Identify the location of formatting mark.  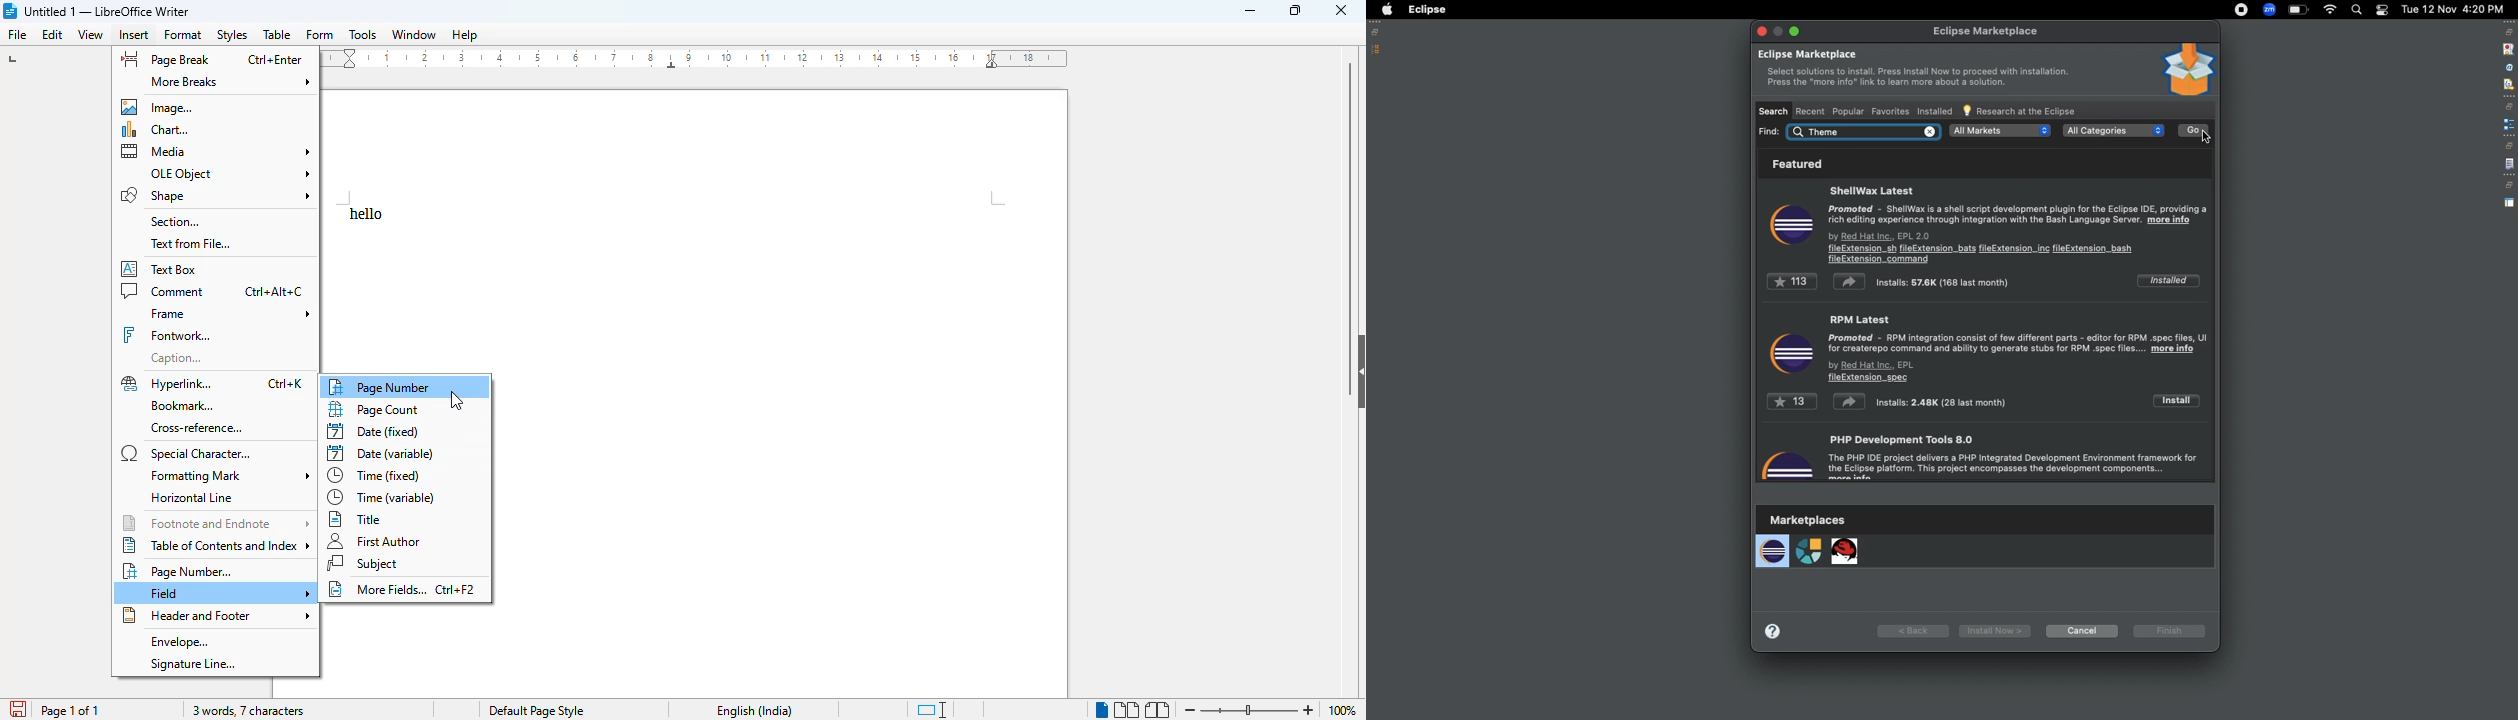
(229, 476).